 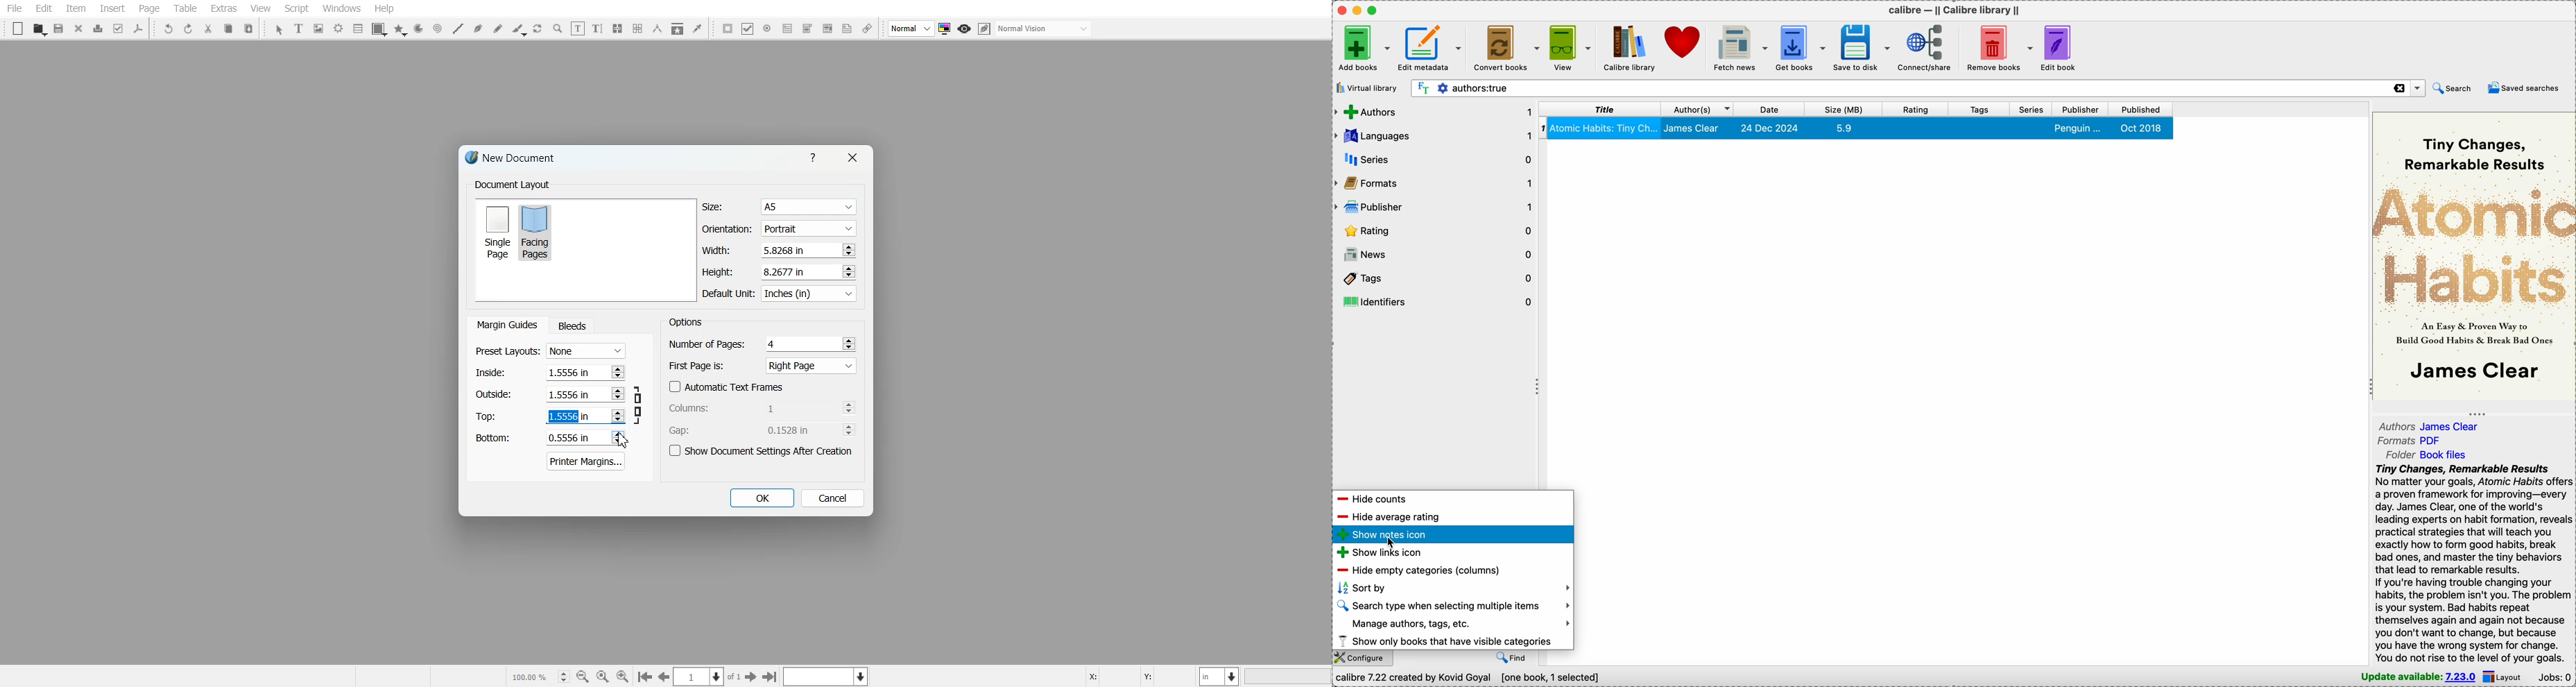 What do you see at coordinates (15, 8) in the screenshot?
I see `File` at bounding box center [15, 8].